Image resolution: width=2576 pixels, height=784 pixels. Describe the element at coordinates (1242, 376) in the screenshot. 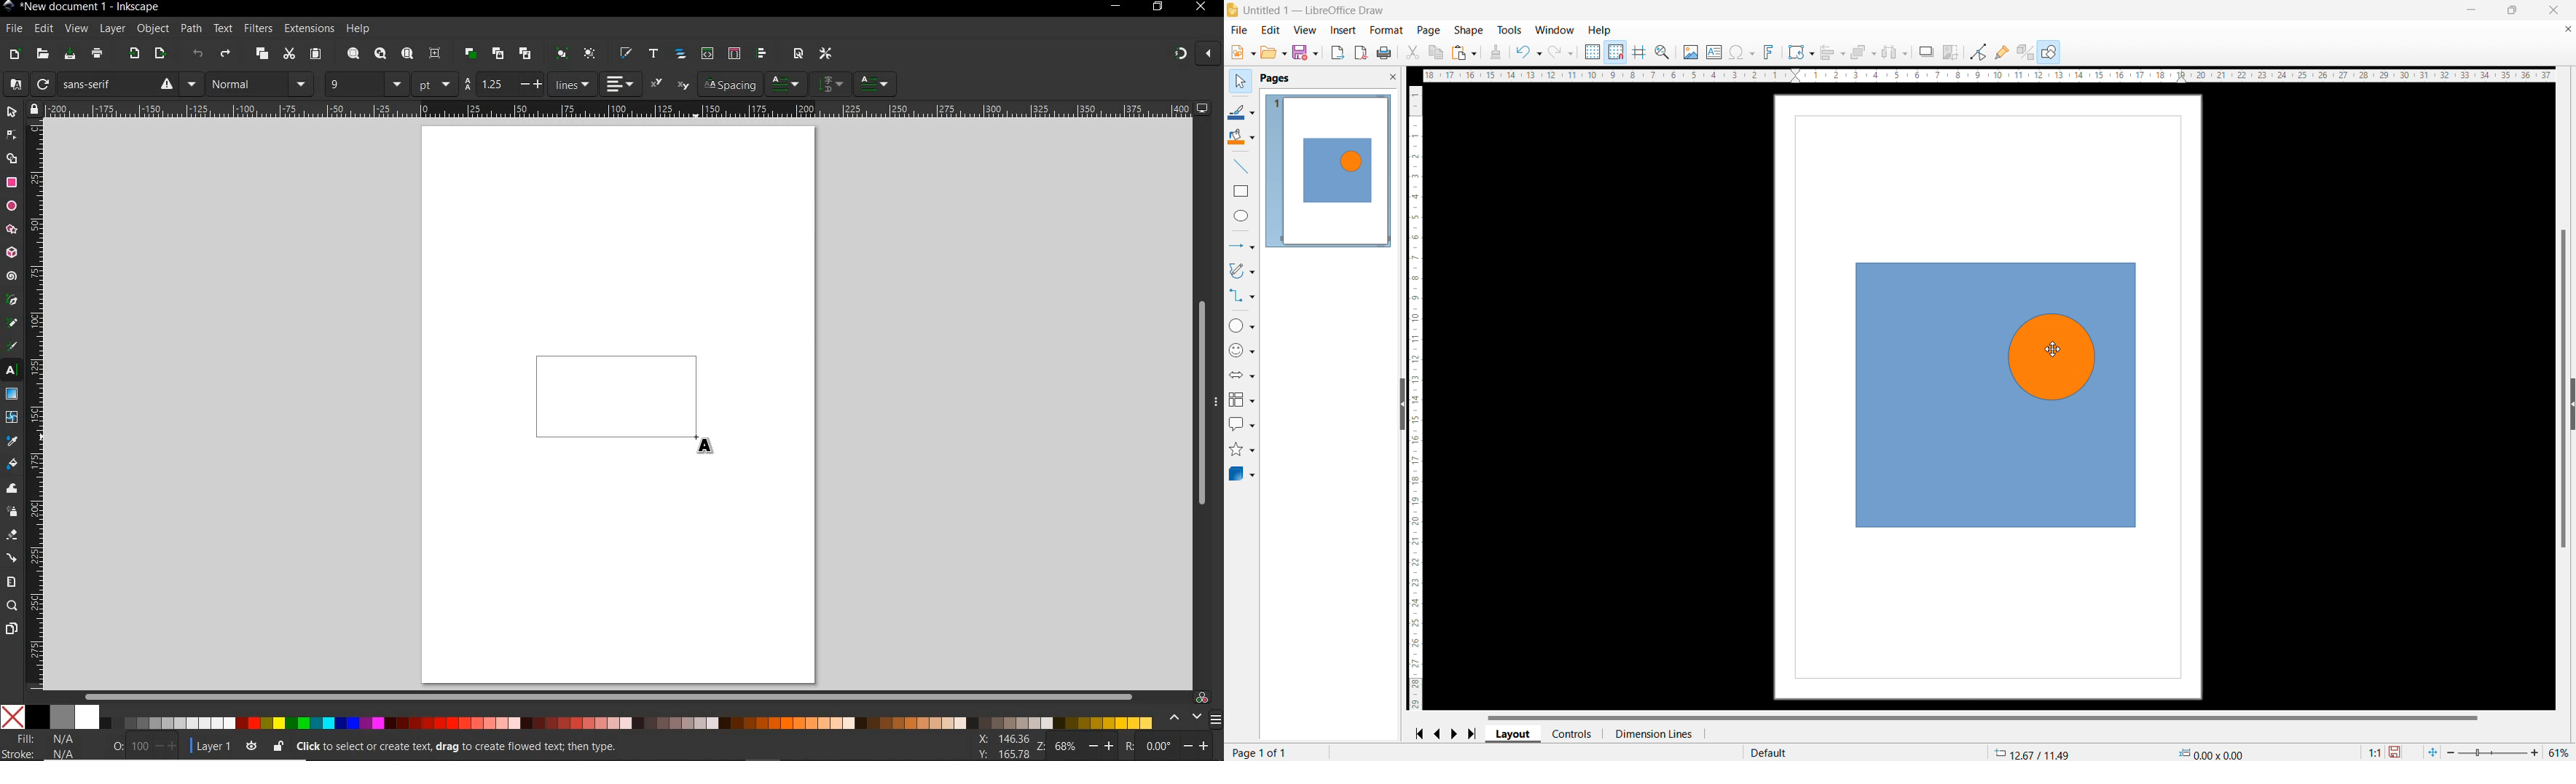

I see `block arrows` at that location.